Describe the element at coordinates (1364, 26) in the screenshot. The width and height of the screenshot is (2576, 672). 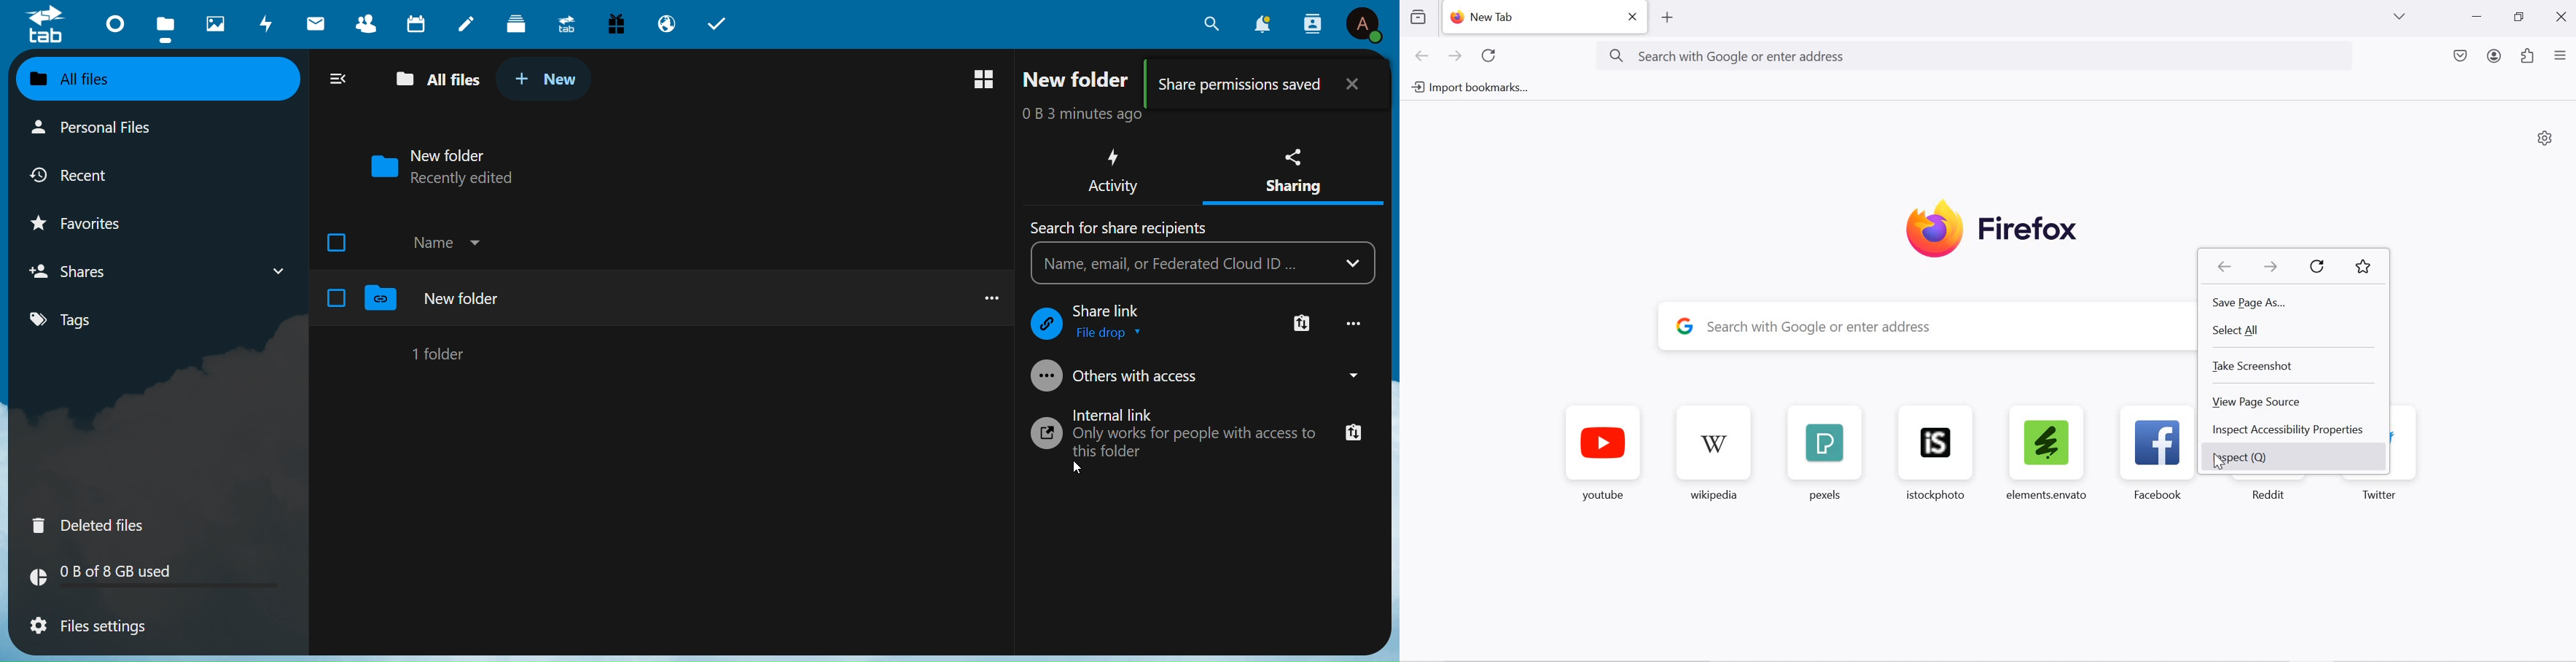
I see `Profile` at that location.